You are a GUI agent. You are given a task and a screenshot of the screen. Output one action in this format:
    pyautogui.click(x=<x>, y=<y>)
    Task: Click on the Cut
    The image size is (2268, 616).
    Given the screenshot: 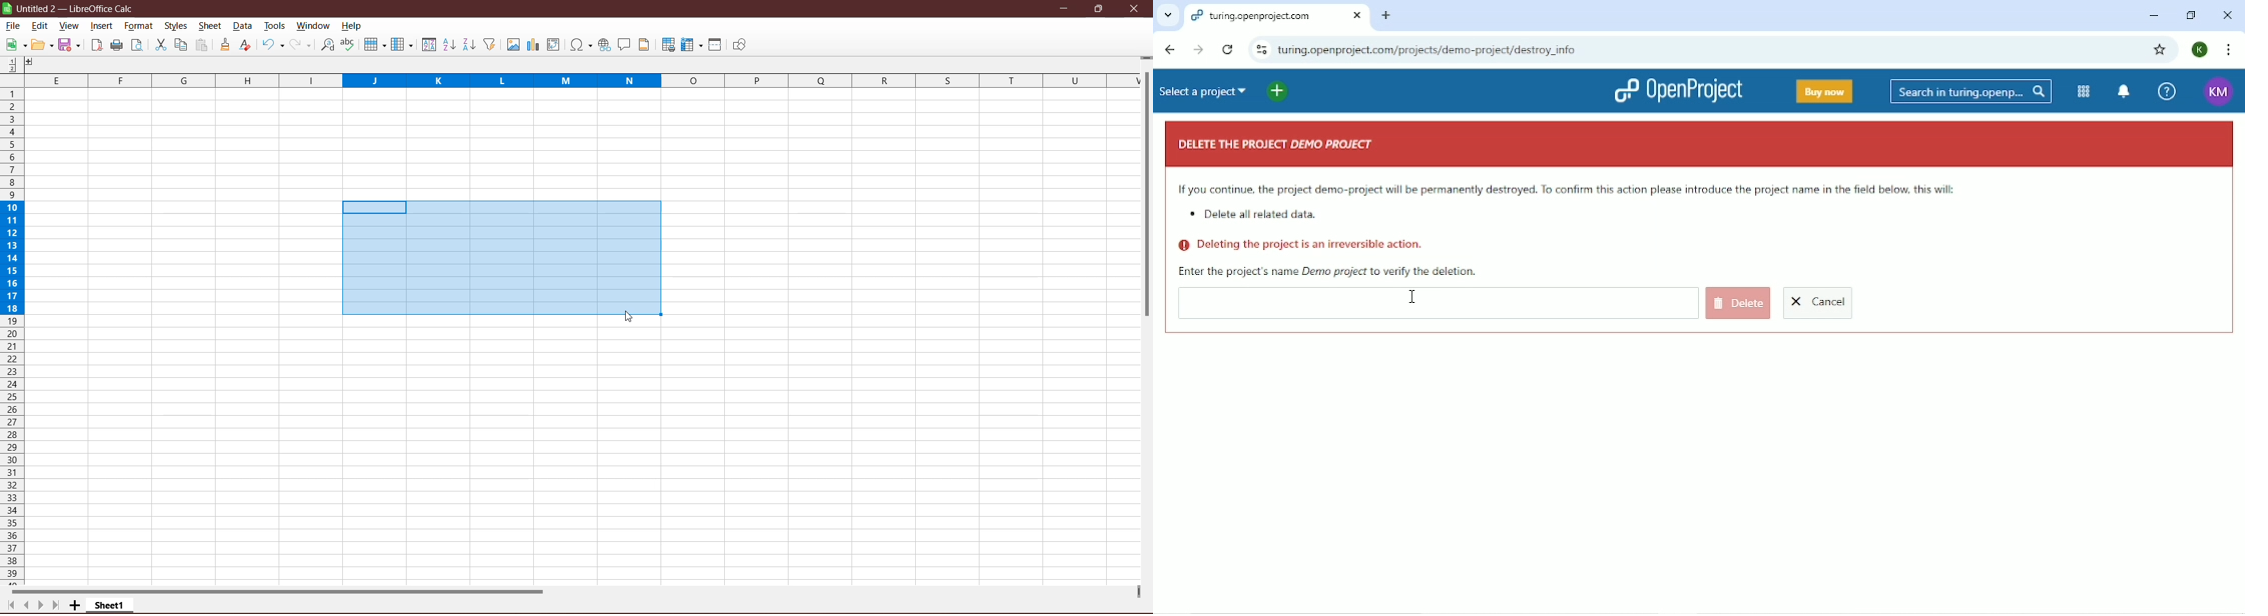 What is the action you would take?
    pyautogui.click(x=160, y=45)
    